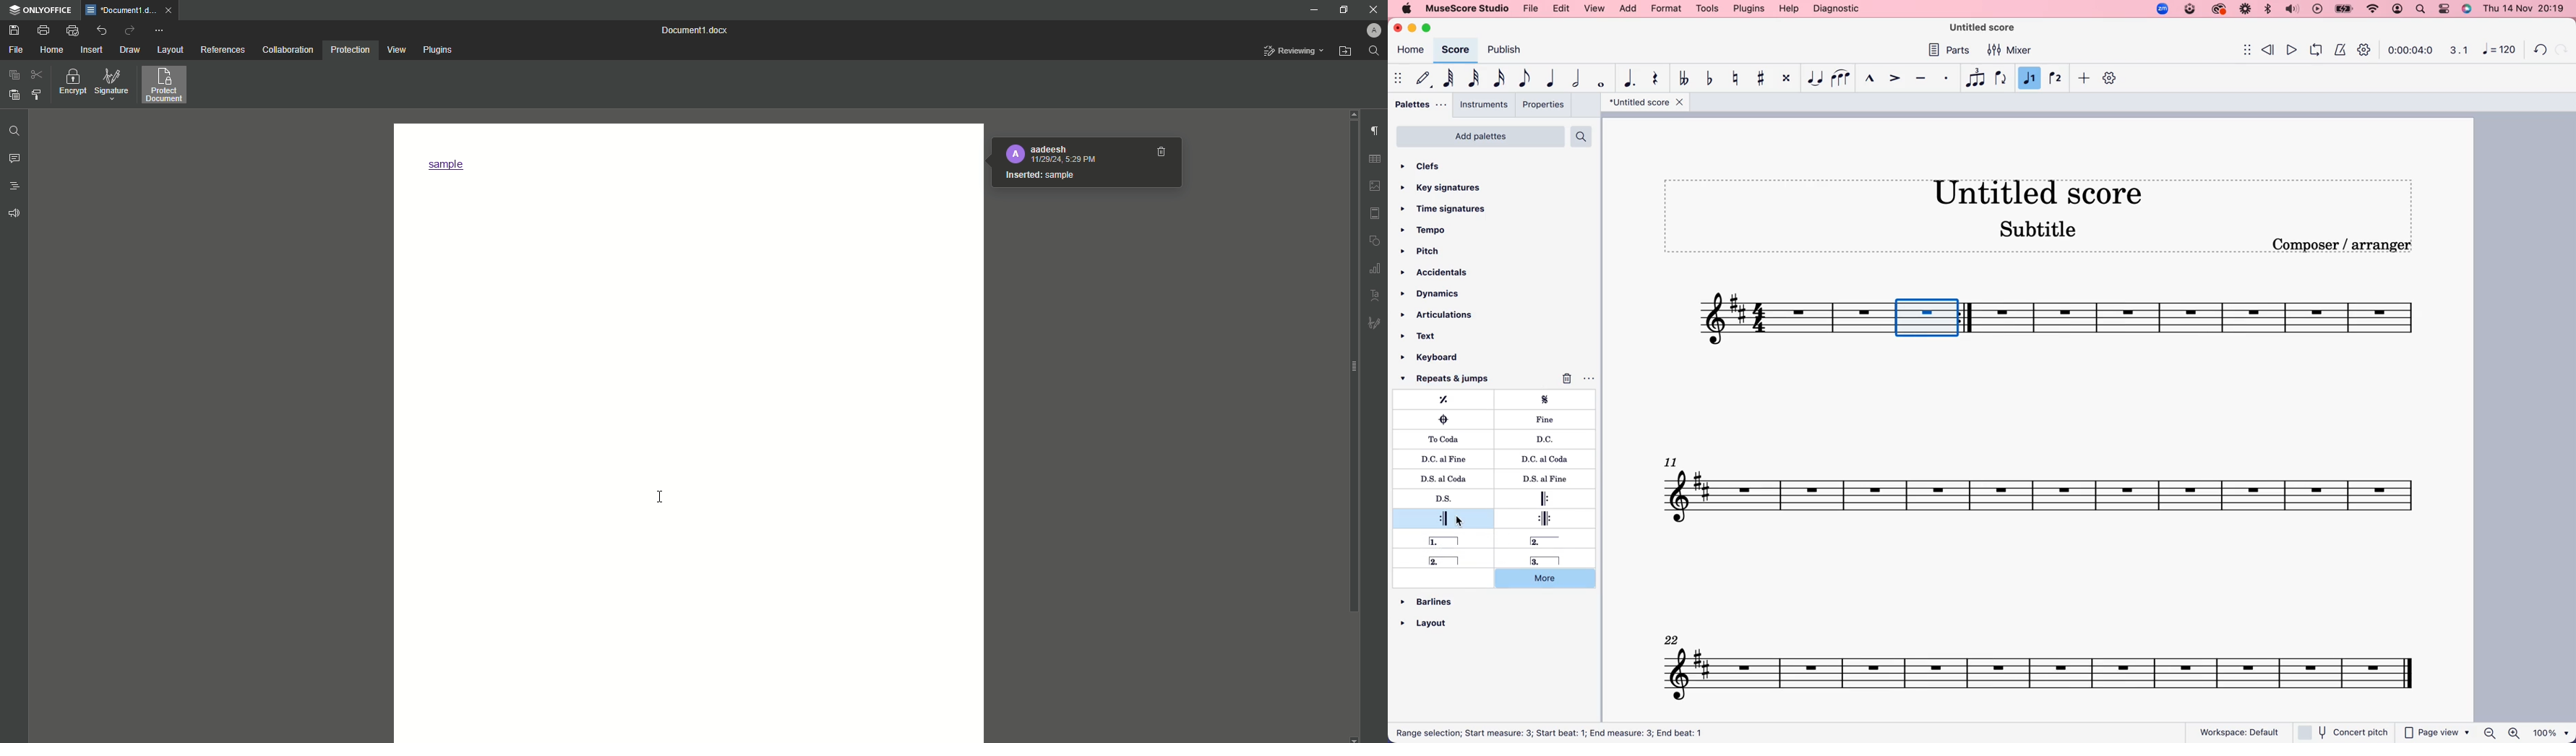  What do you see at coordinates (2422, 9) in the screenshot?
I see `search` at bounding box center [2422, 9].